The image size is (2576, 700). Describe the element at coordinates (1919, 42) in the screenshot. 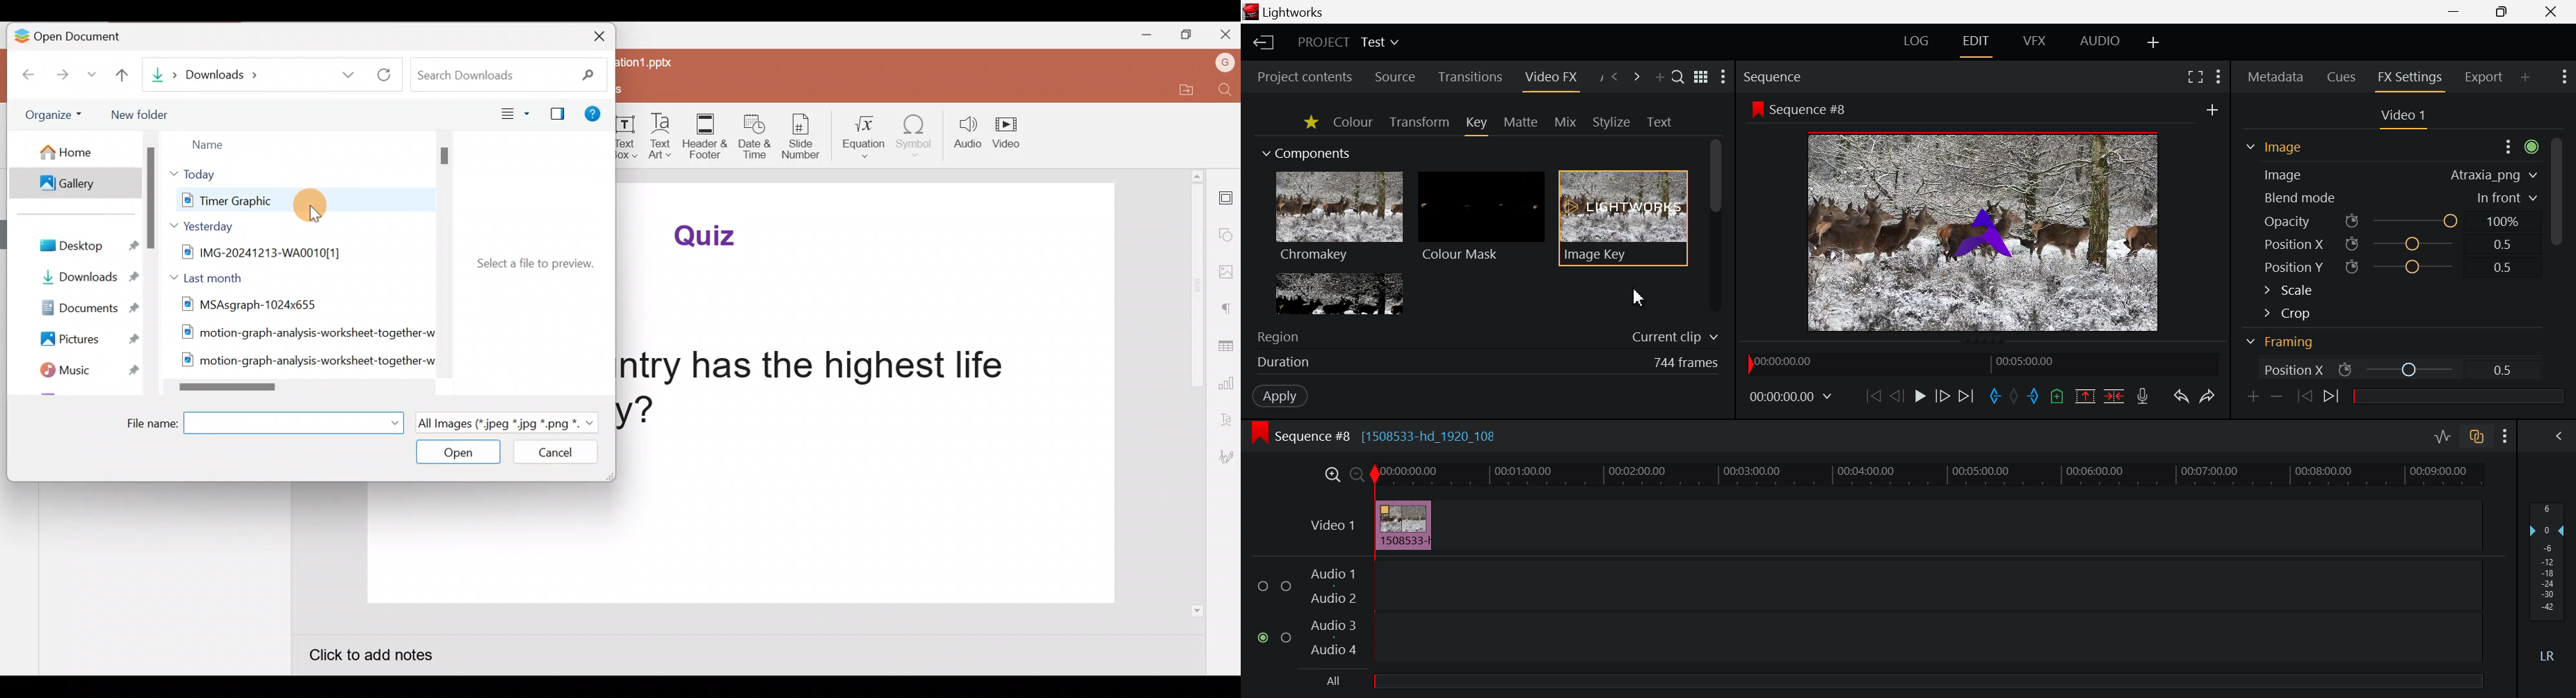

I see `LOG Layout` at that location.